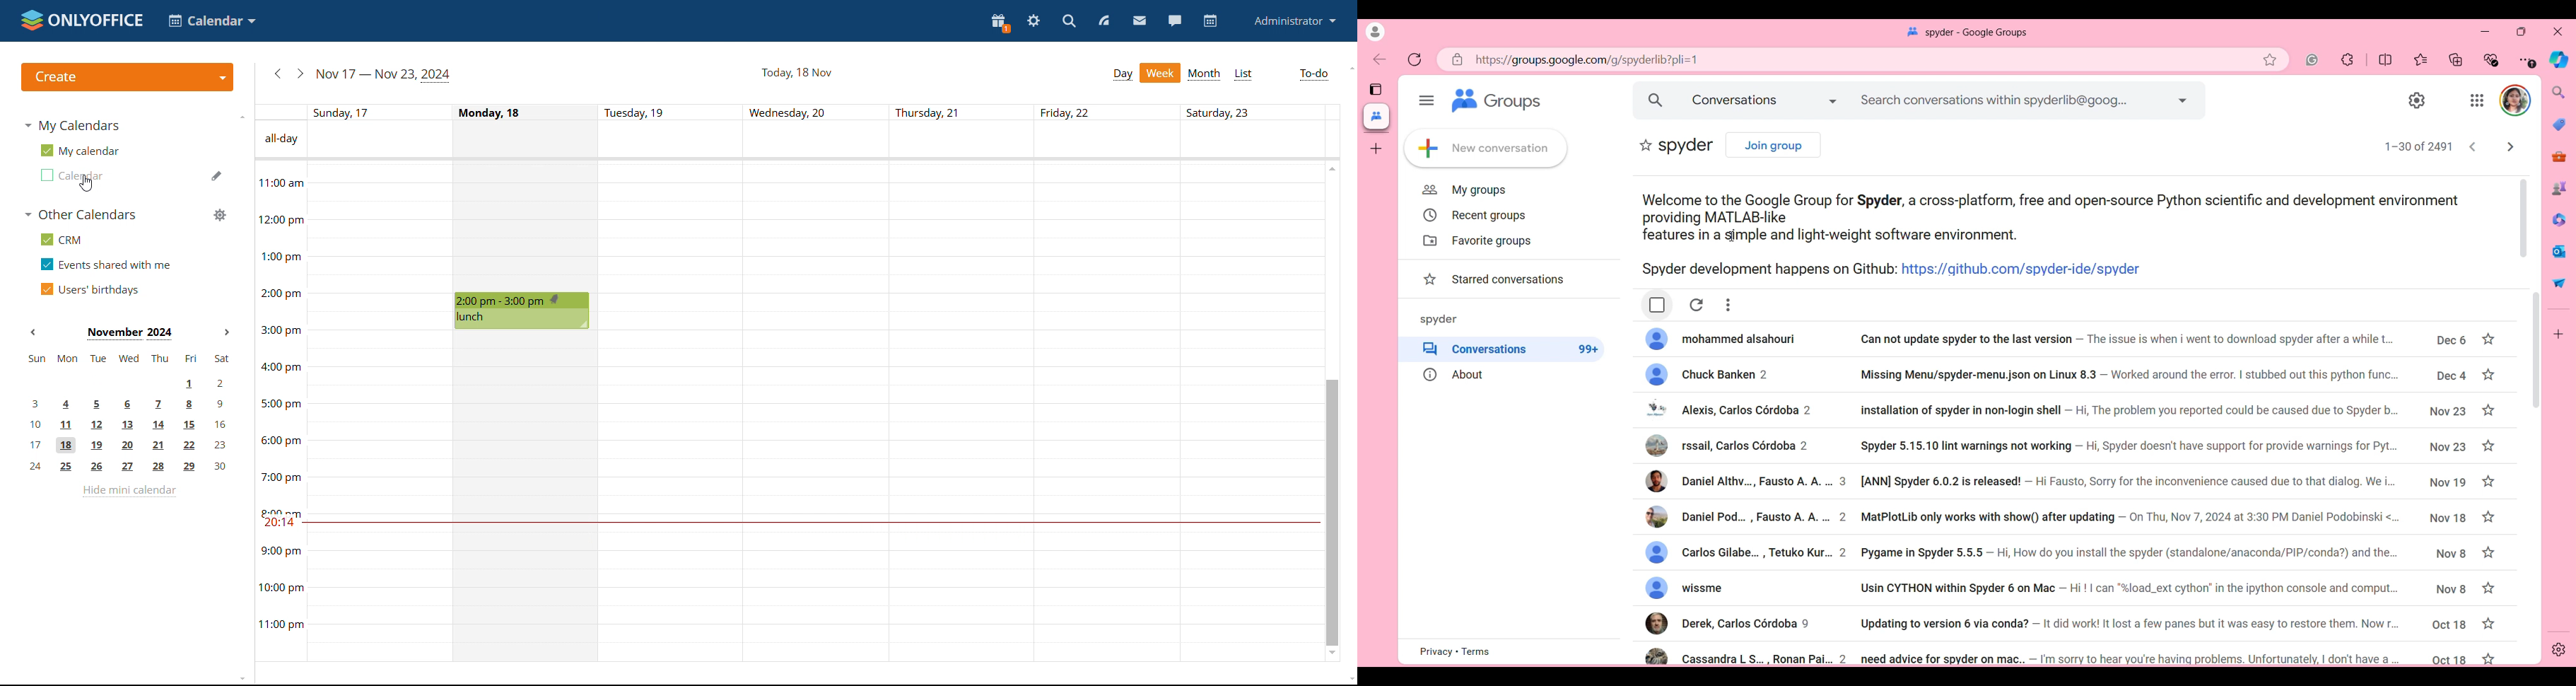 This screenshot has height=700, width=2576. I want to click on saturday, so click(1251, 412).